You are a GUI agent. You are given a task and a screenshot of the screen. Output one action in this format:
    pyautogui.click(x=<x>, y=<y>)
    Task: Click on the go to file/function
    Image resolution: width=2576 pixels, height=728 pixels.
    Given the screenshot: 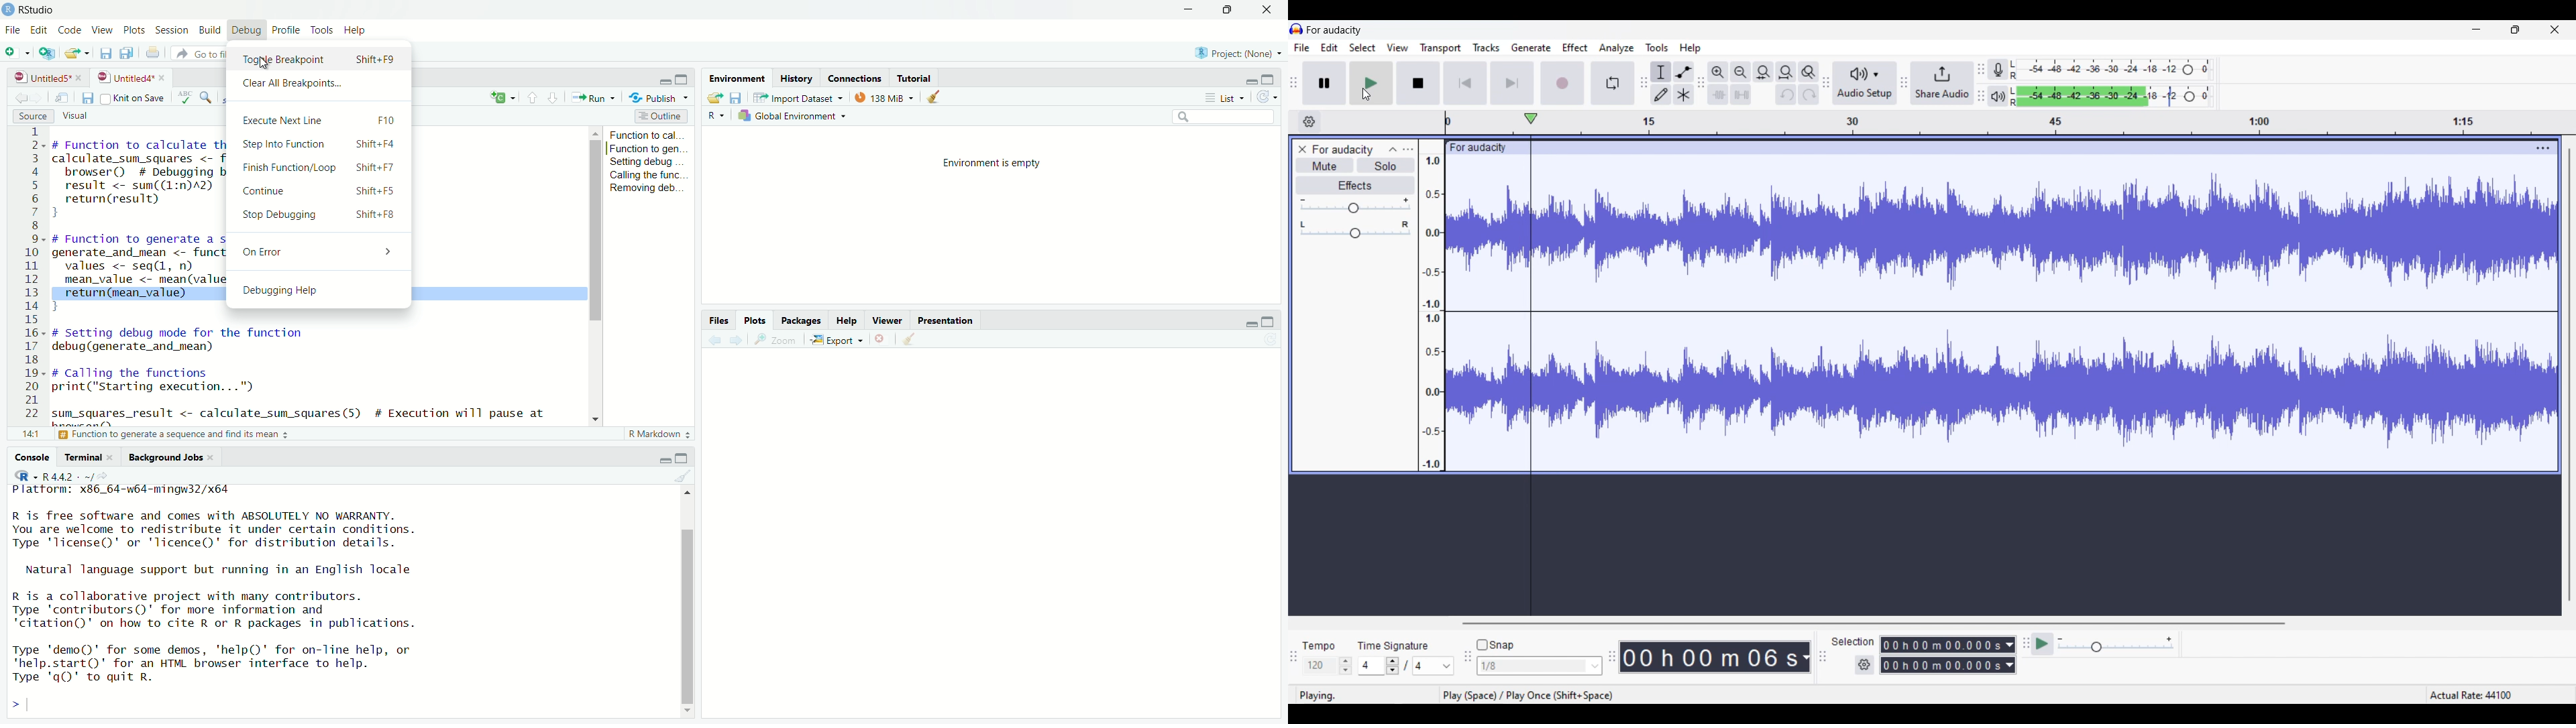 What is the action you would take?
    pyautogui.click(x=200, y=54)
    